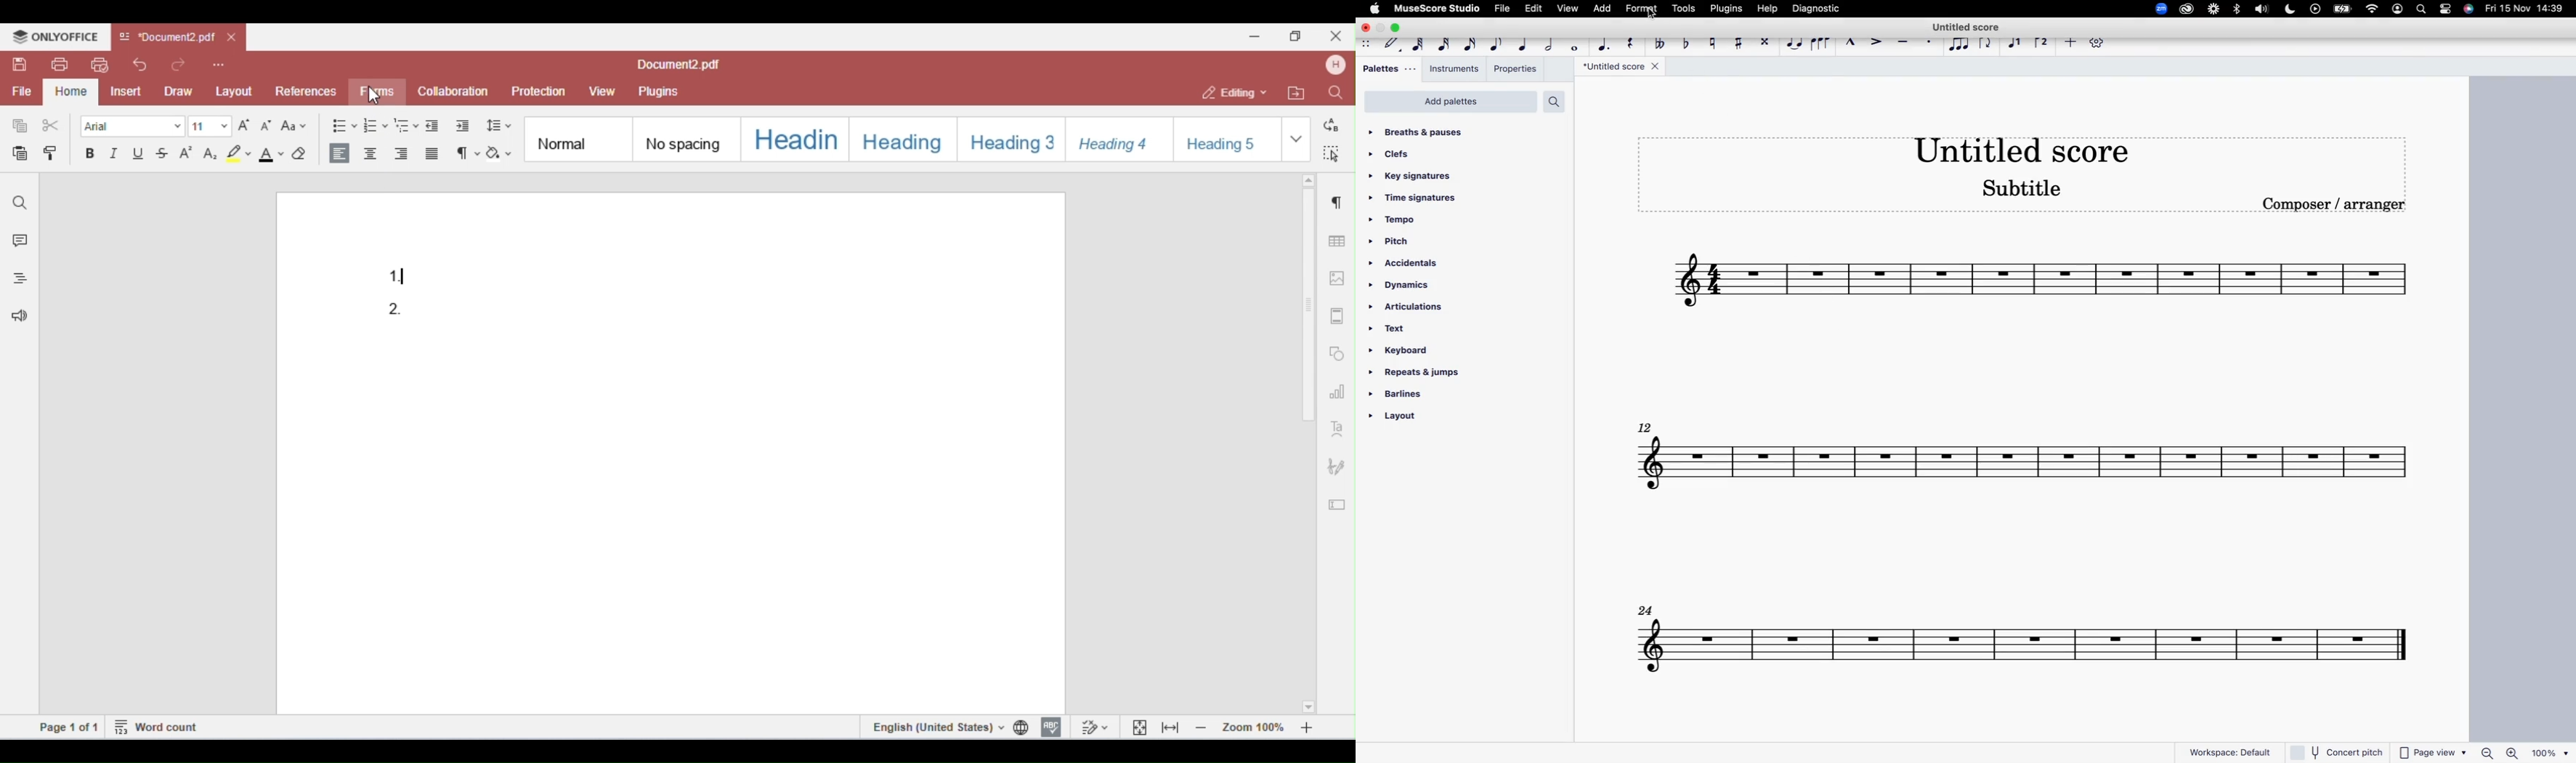 This screenshot has width=2576, height=784. I want to click on voice 2, so click(2043, 42).